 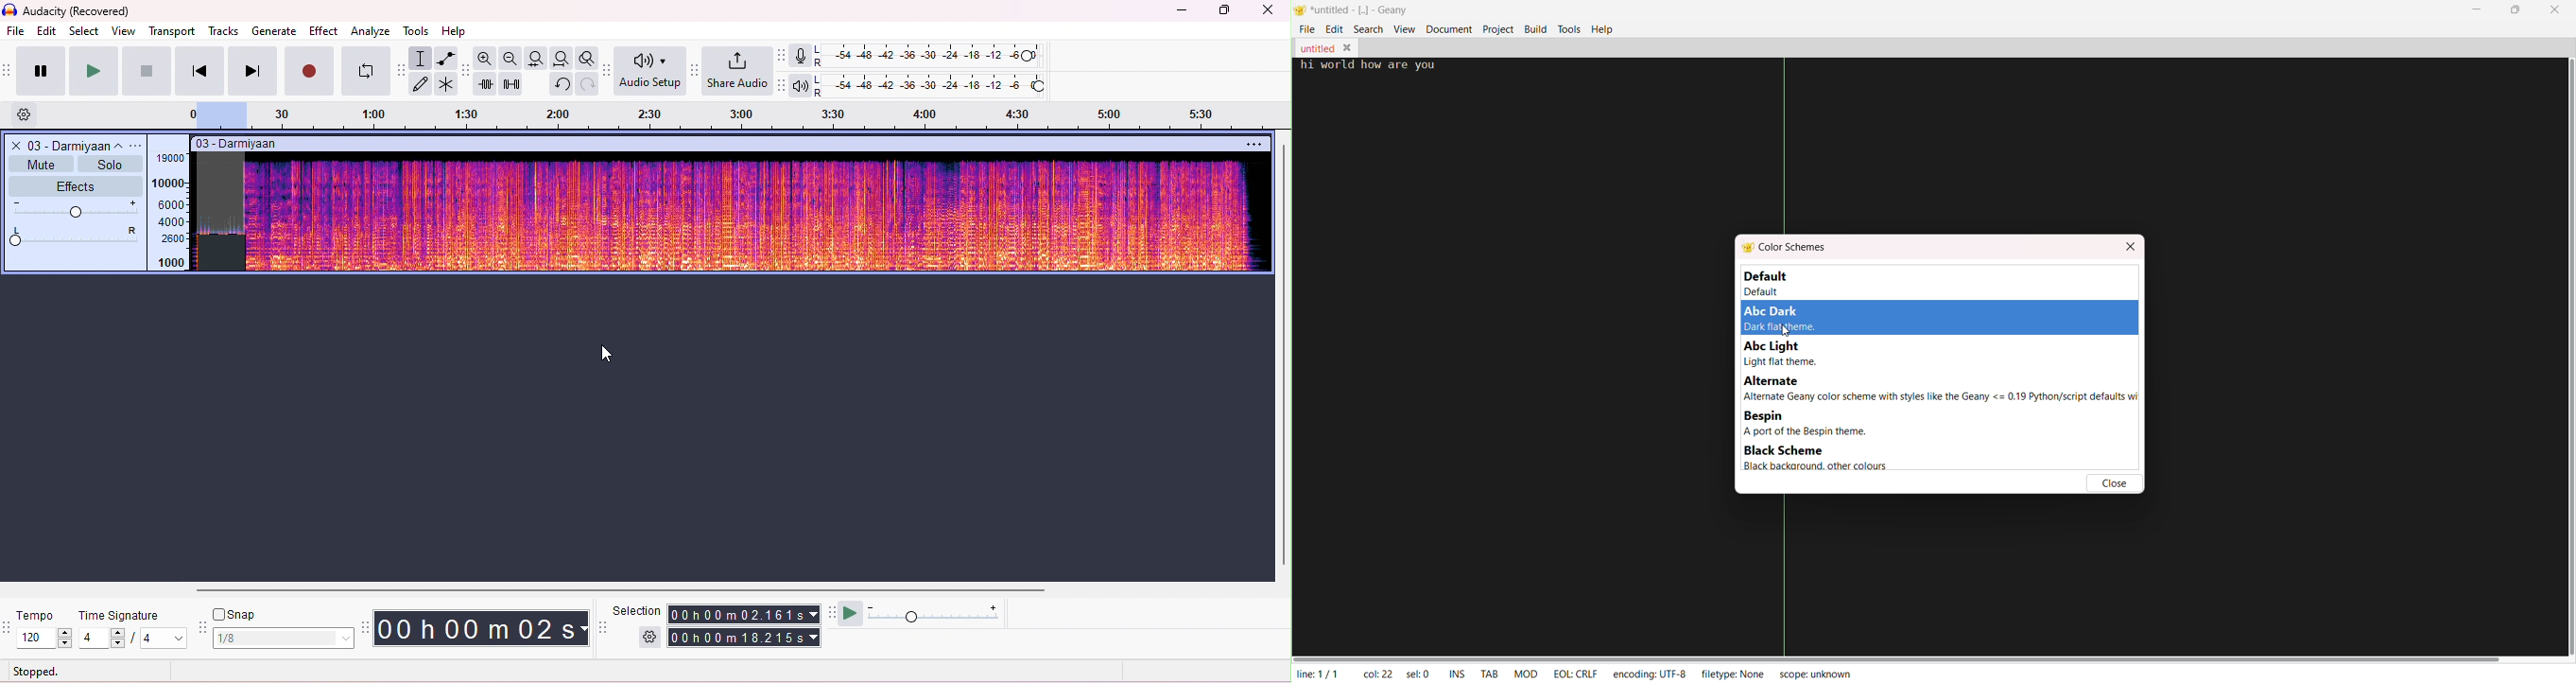 I want to click on settings, so click(x=29, y=115).